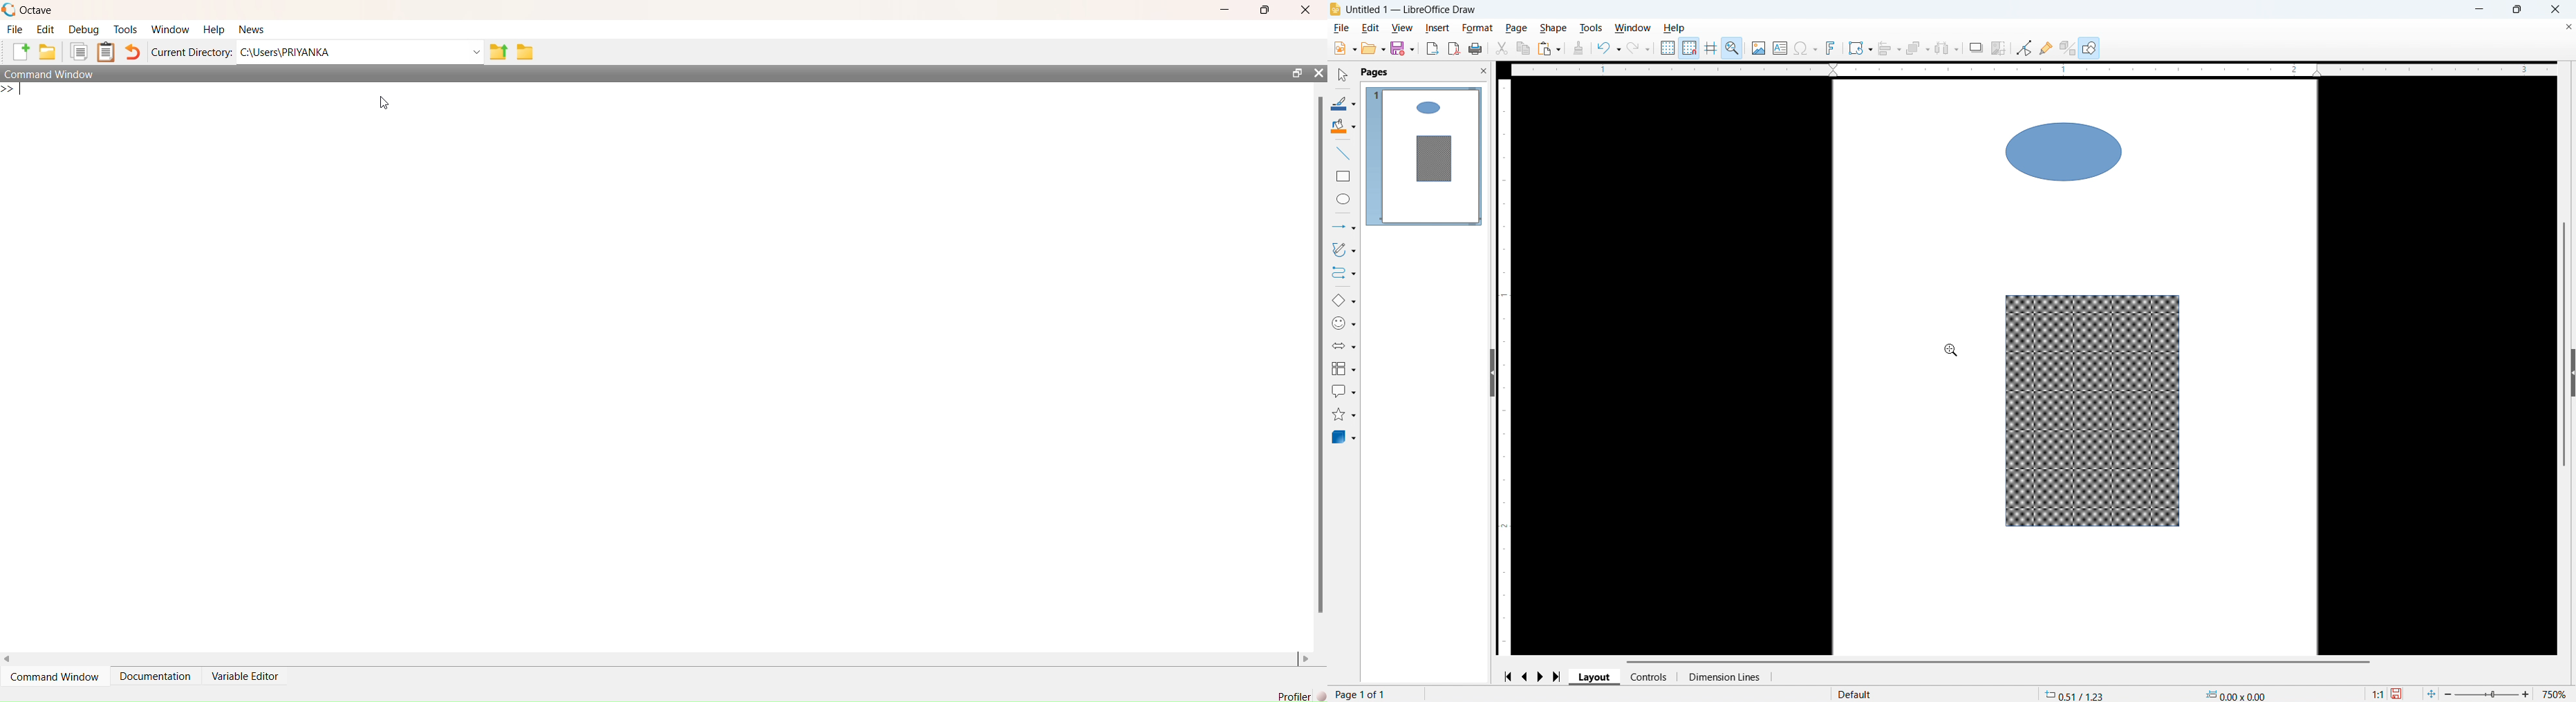 The image size is (2576, 728). What do you see at coordinates (2024, 48) in the screenshot?
I see `Toggle point edit mode ` at bounding box center [2024, 48].